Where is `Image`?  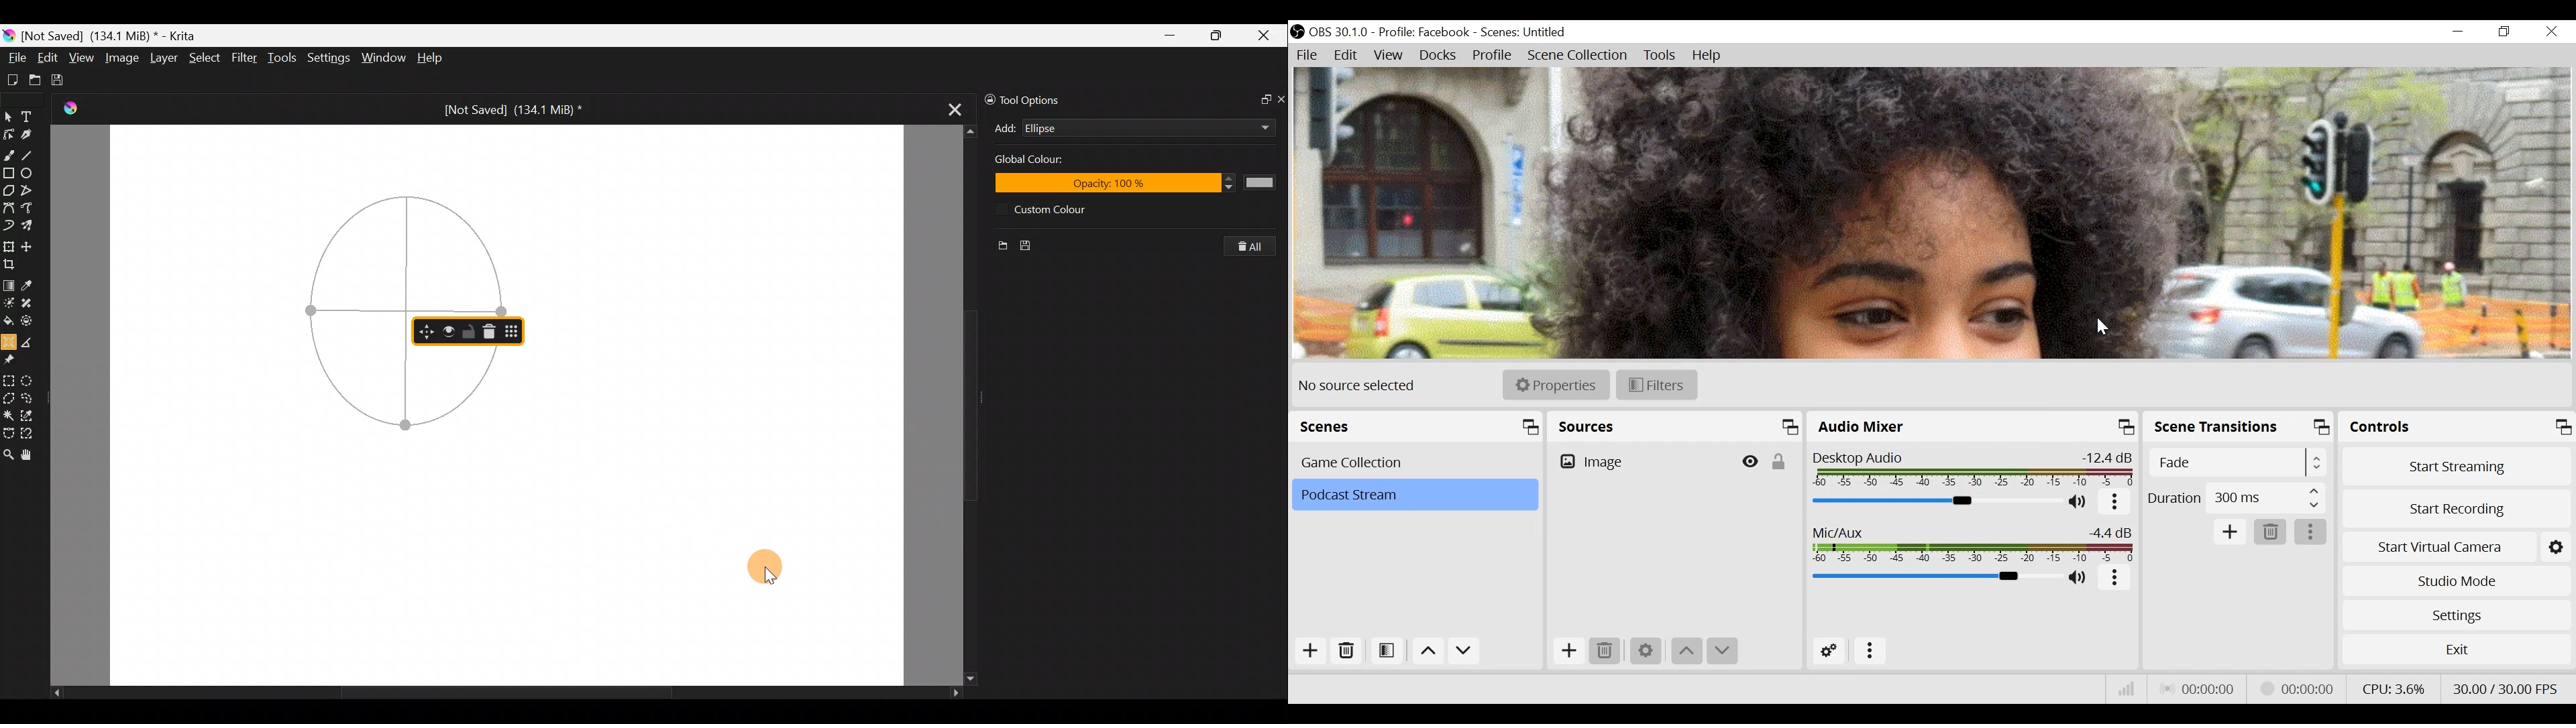
Image is located at coordinates (123, 57).